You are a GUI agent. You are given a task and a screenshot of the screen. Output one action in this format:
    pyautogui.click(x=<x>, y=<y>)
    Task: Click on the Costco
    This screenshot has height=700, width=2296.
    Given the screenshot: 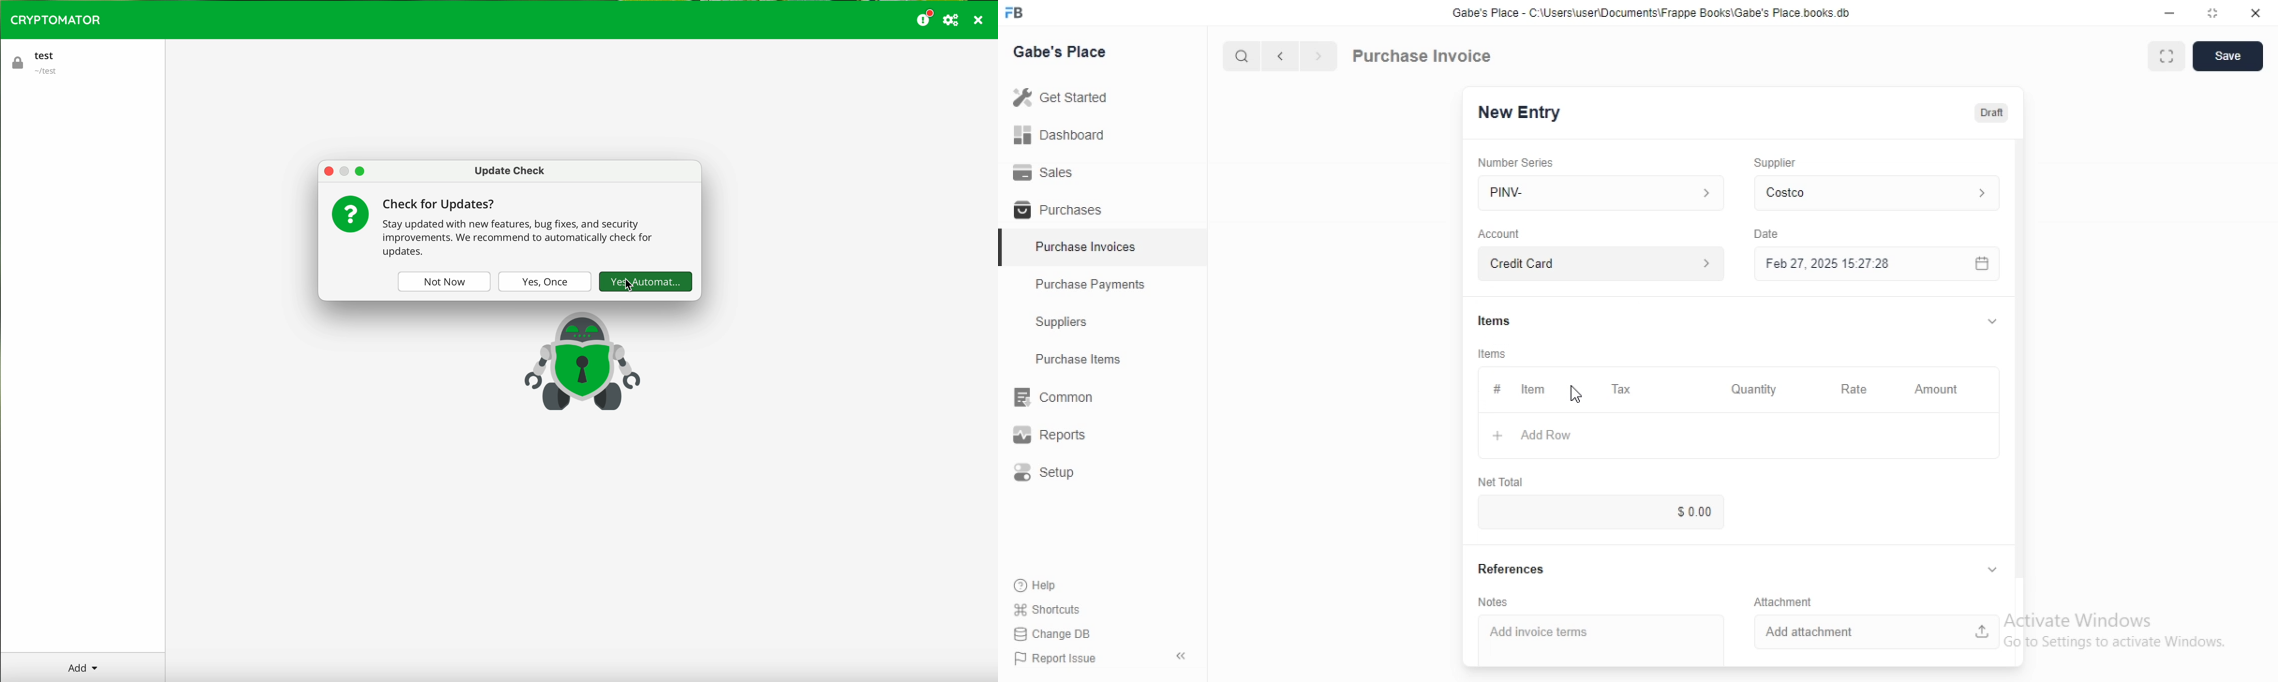 What is the action you would take?
    pyautogui.click(x=1877, y=193)
    